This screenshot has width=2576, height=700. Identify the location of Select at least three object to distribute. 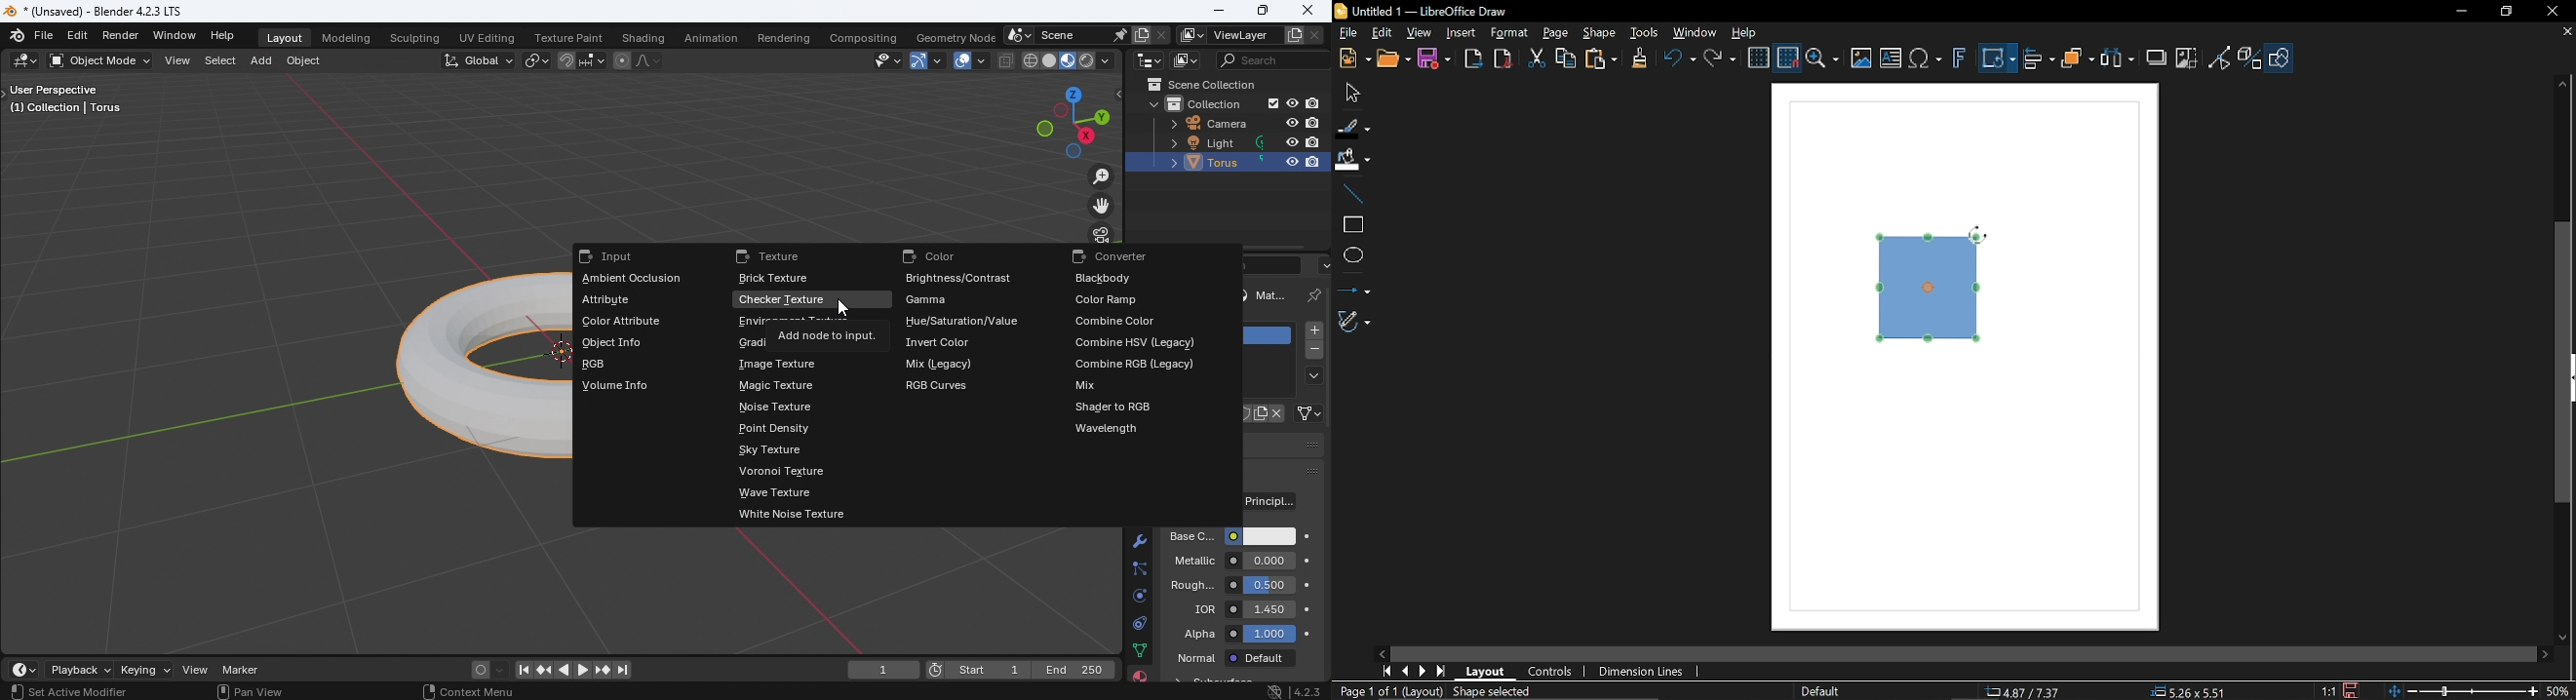
(2118, 60).